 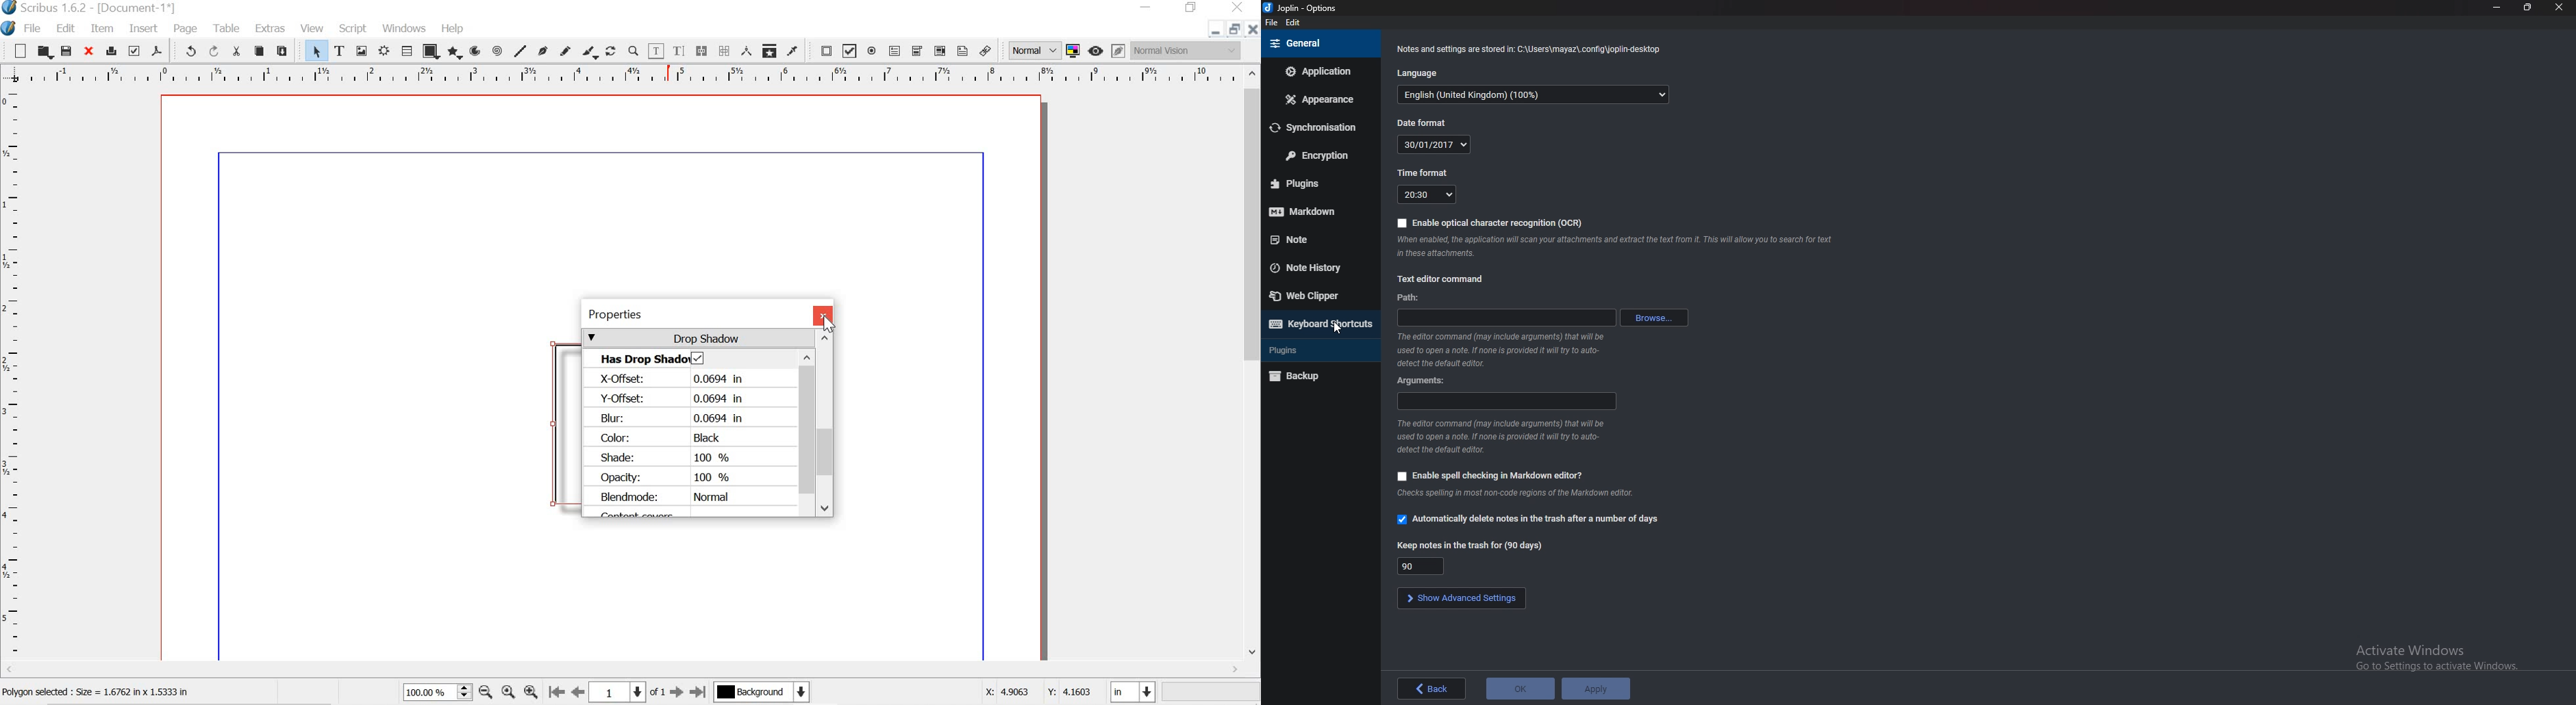 I want to click on paste, so click(x=284, y=49).